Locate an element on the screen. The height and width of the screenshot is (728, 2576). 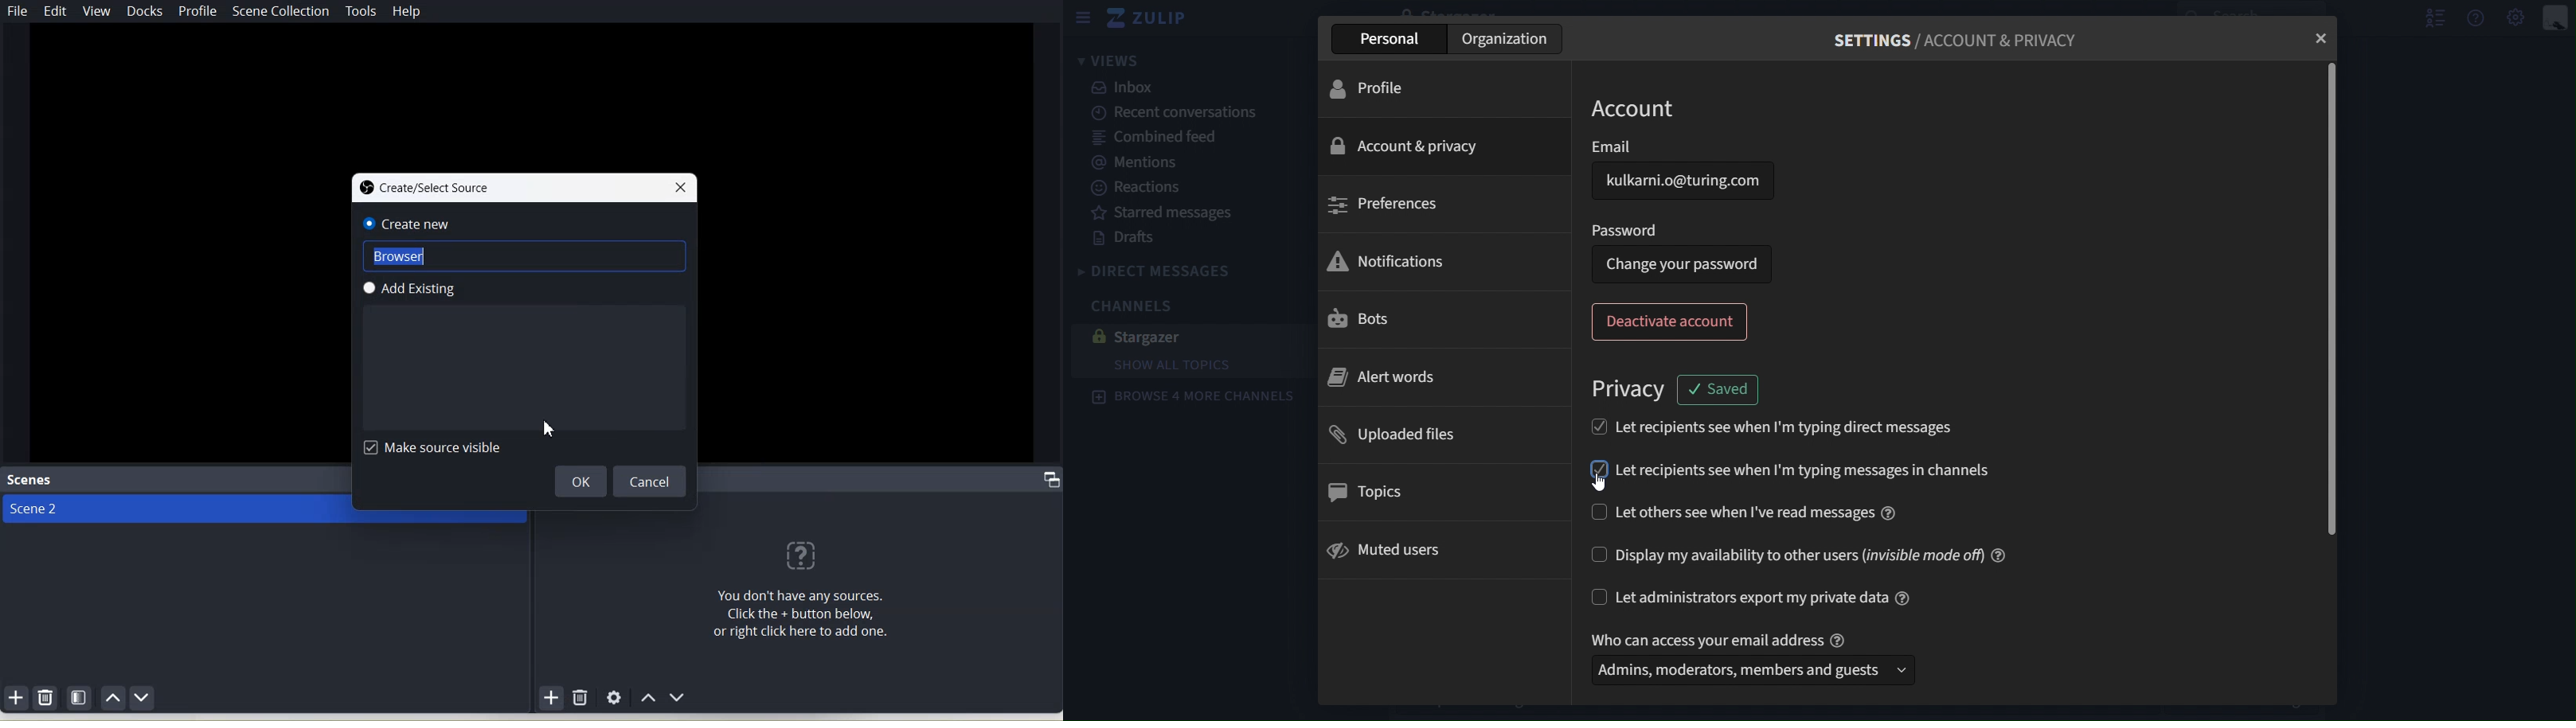
direct messages is located at coordinates (1156, 272).